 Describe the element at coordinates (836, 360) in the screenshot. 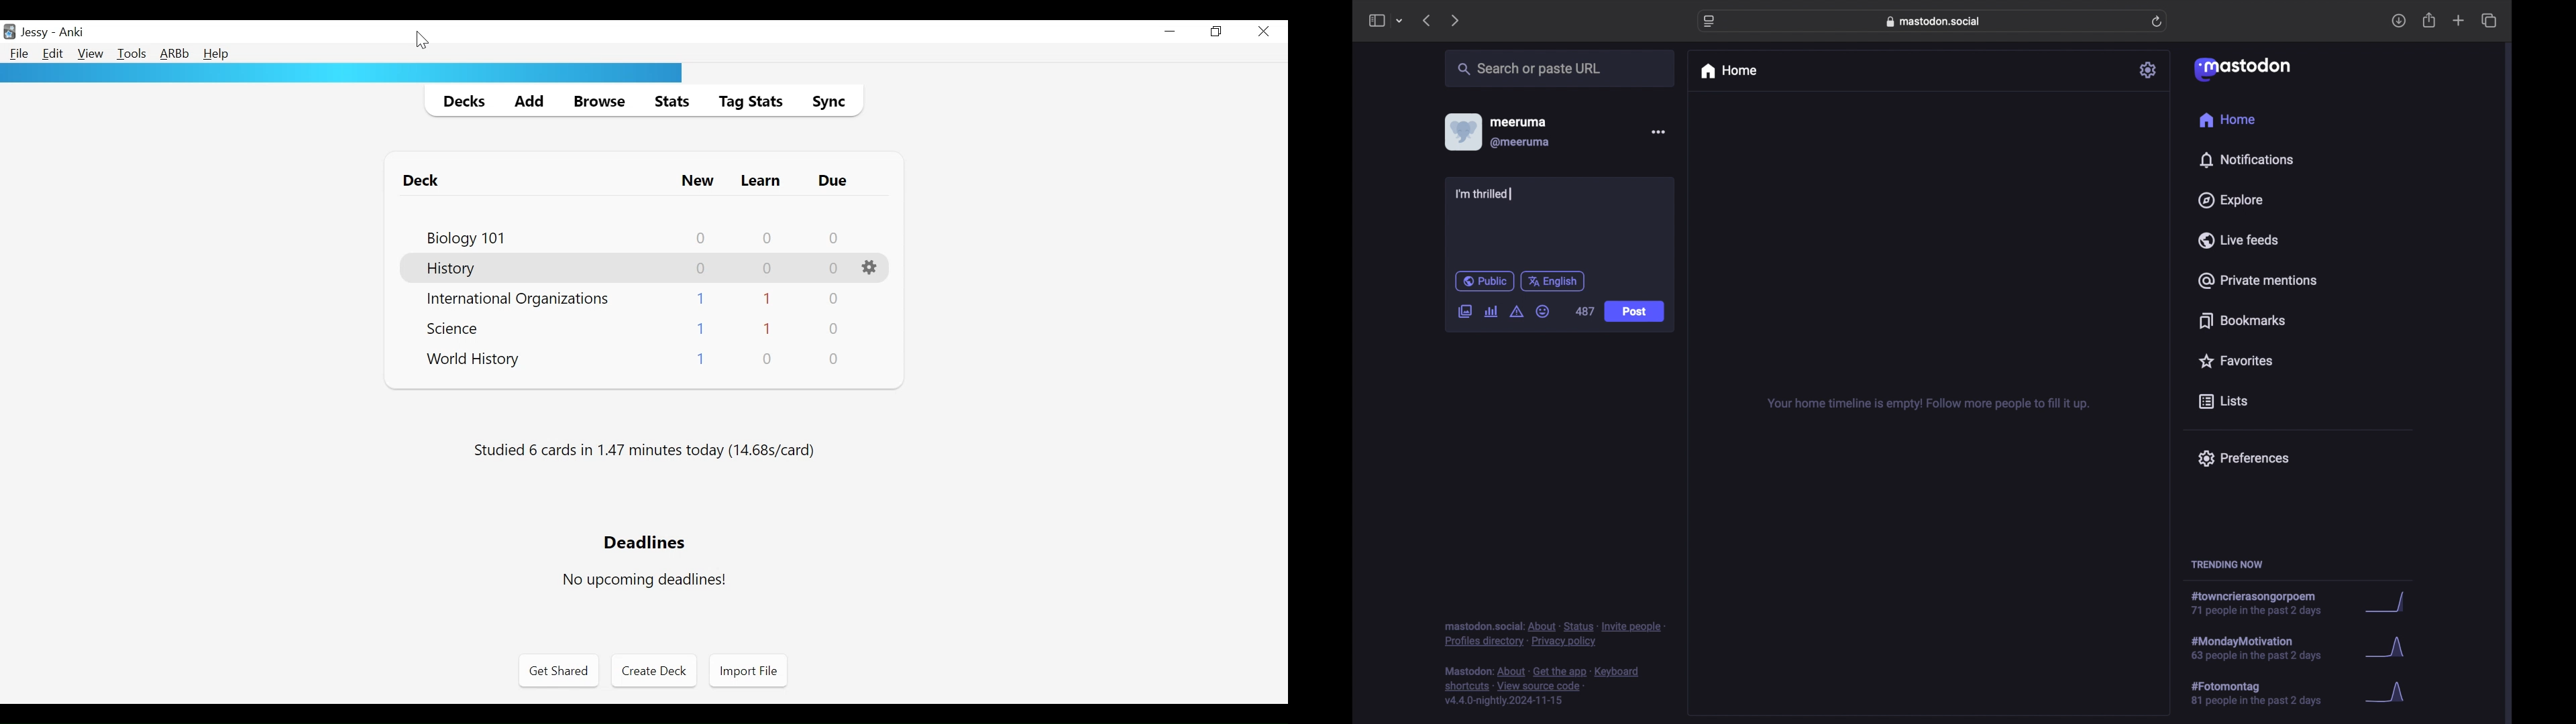

I see `Due Card Count` at that location.